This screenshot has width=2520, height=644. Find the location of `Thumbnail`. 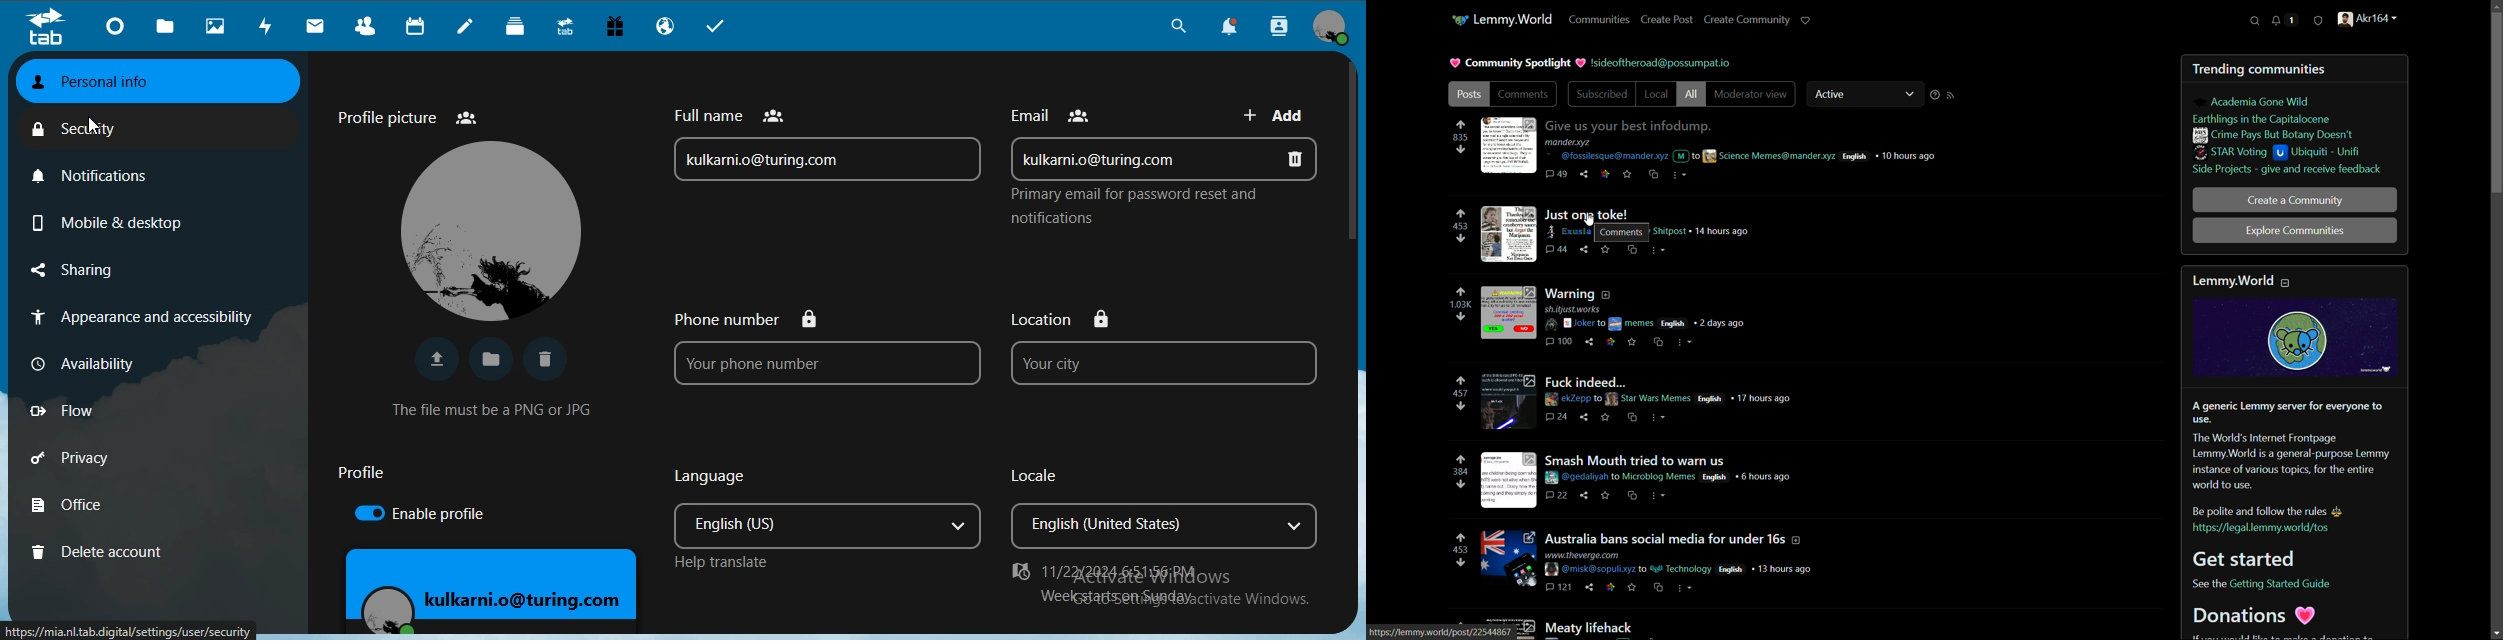

Thumbnail is located at coordinates (1508, 317).